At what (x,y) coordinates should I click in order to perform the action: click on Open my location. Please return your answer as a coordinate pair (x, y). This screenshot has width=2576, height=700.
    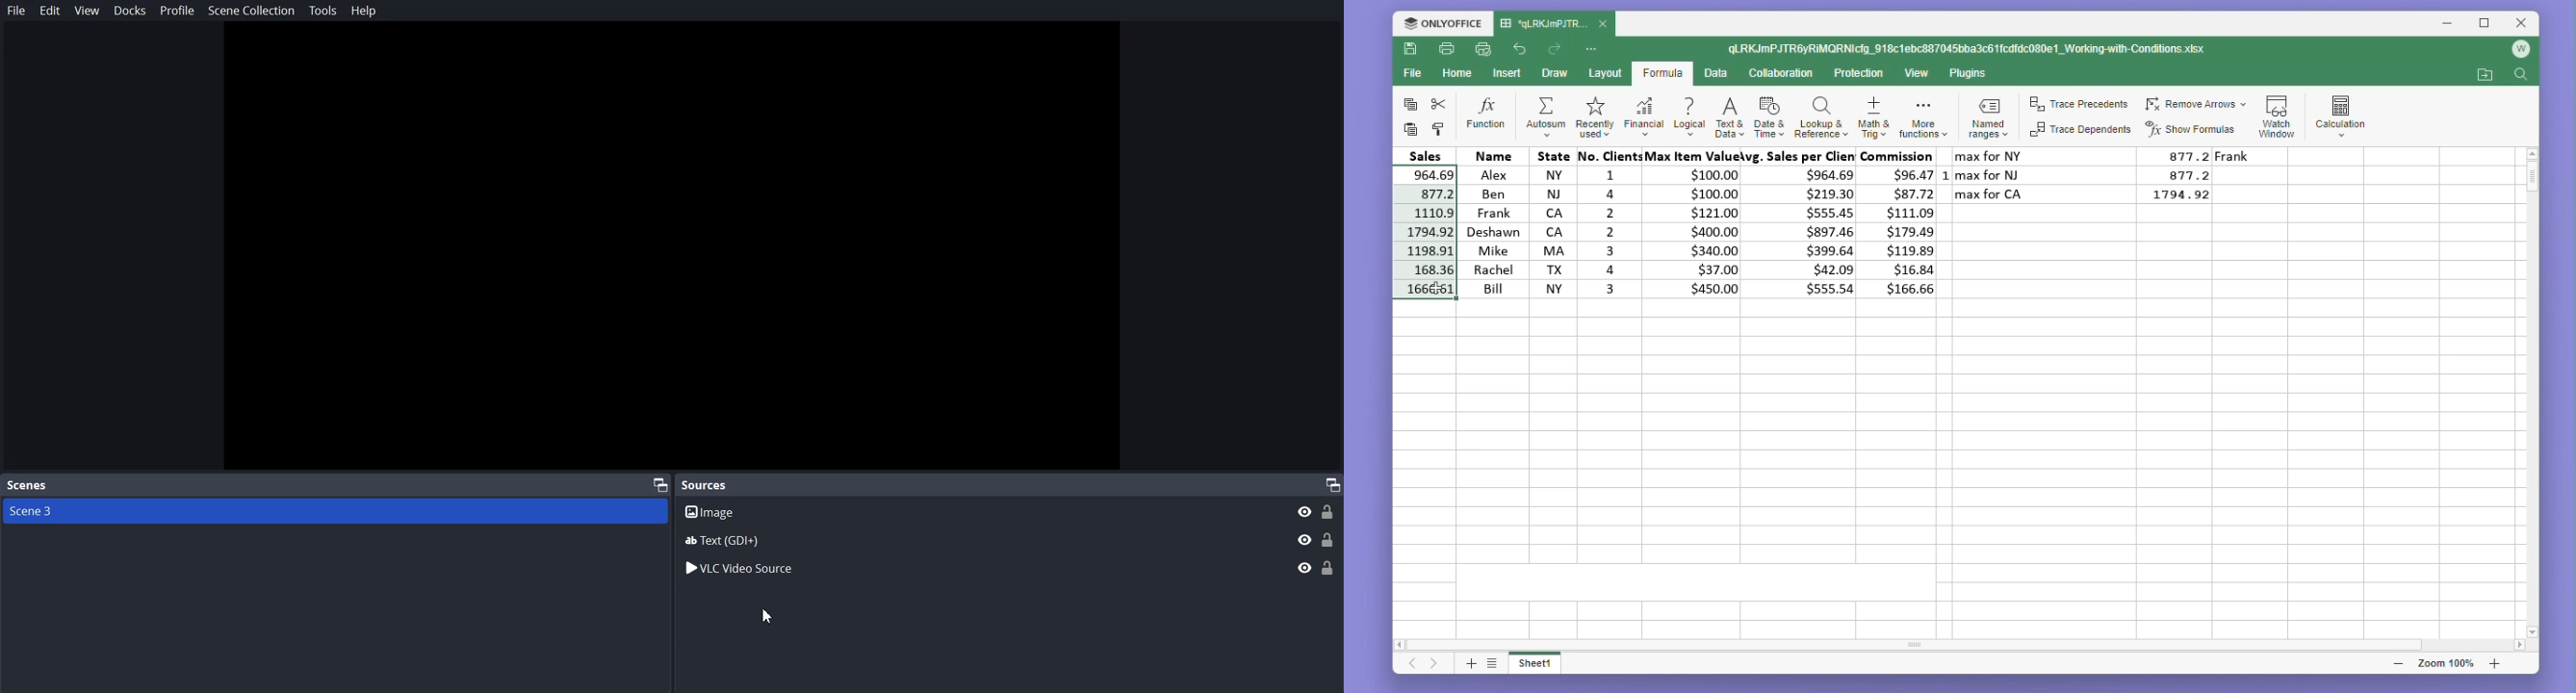
    Looking at the image, I should click on (2485, 75).